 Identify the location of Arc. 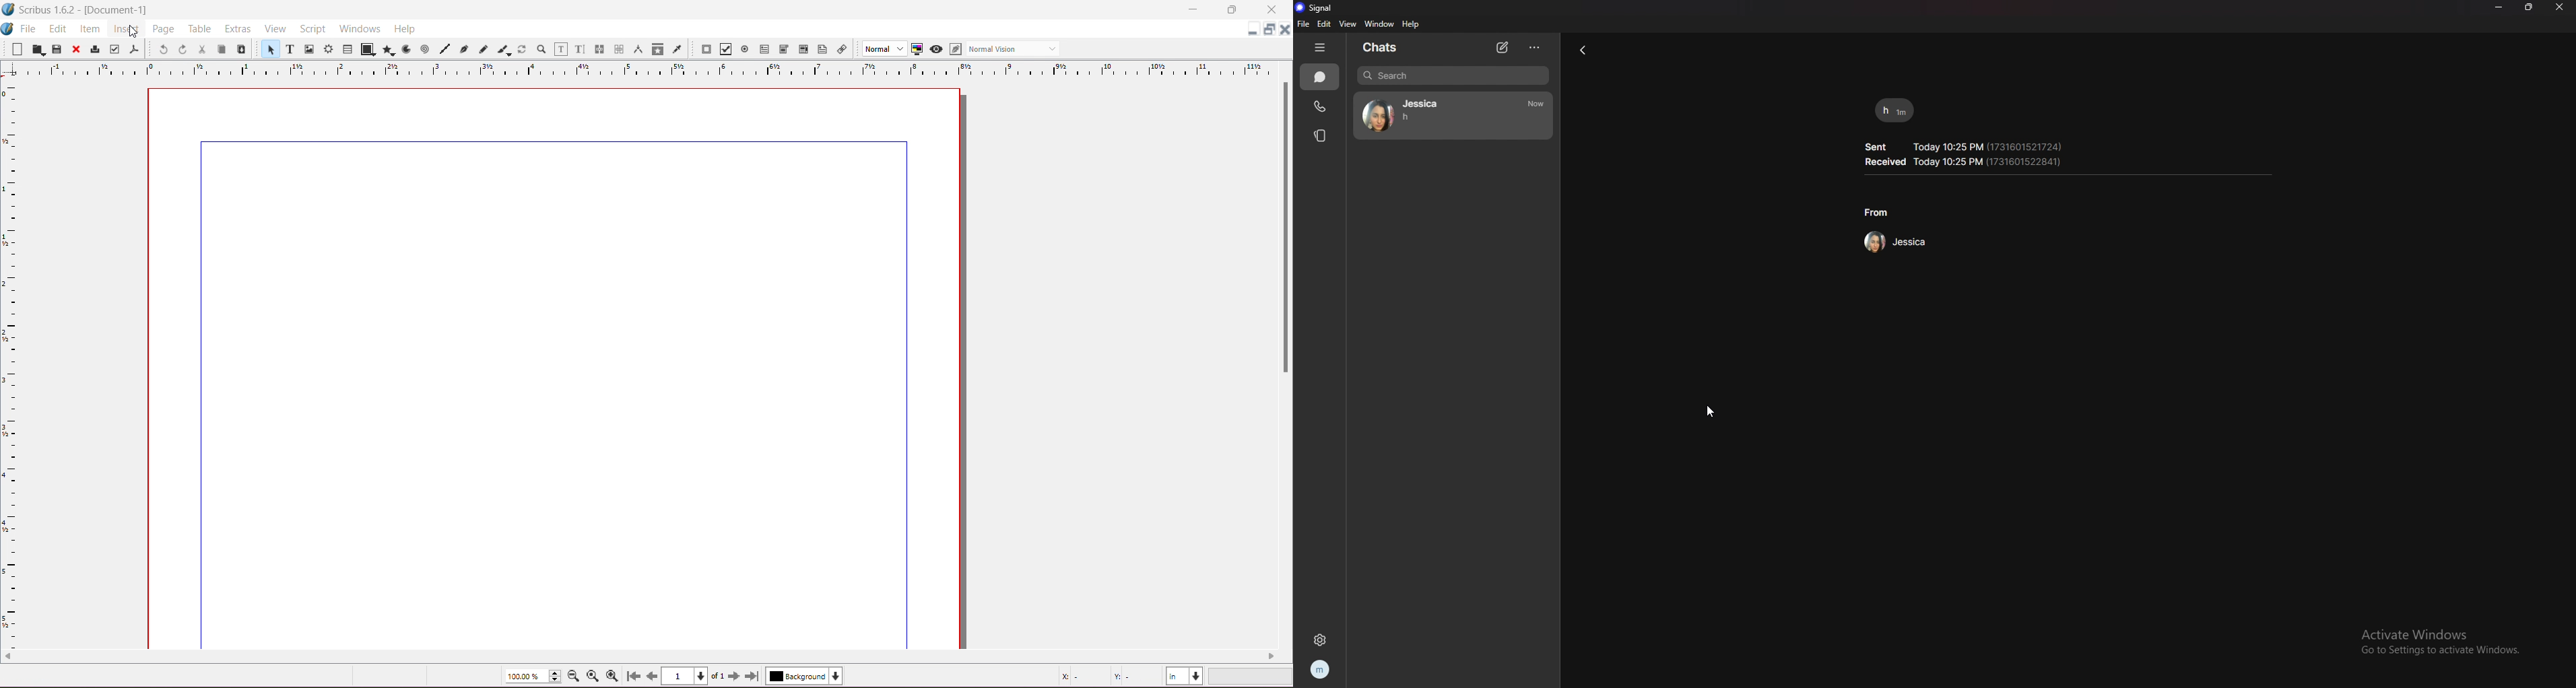
(405, 49).